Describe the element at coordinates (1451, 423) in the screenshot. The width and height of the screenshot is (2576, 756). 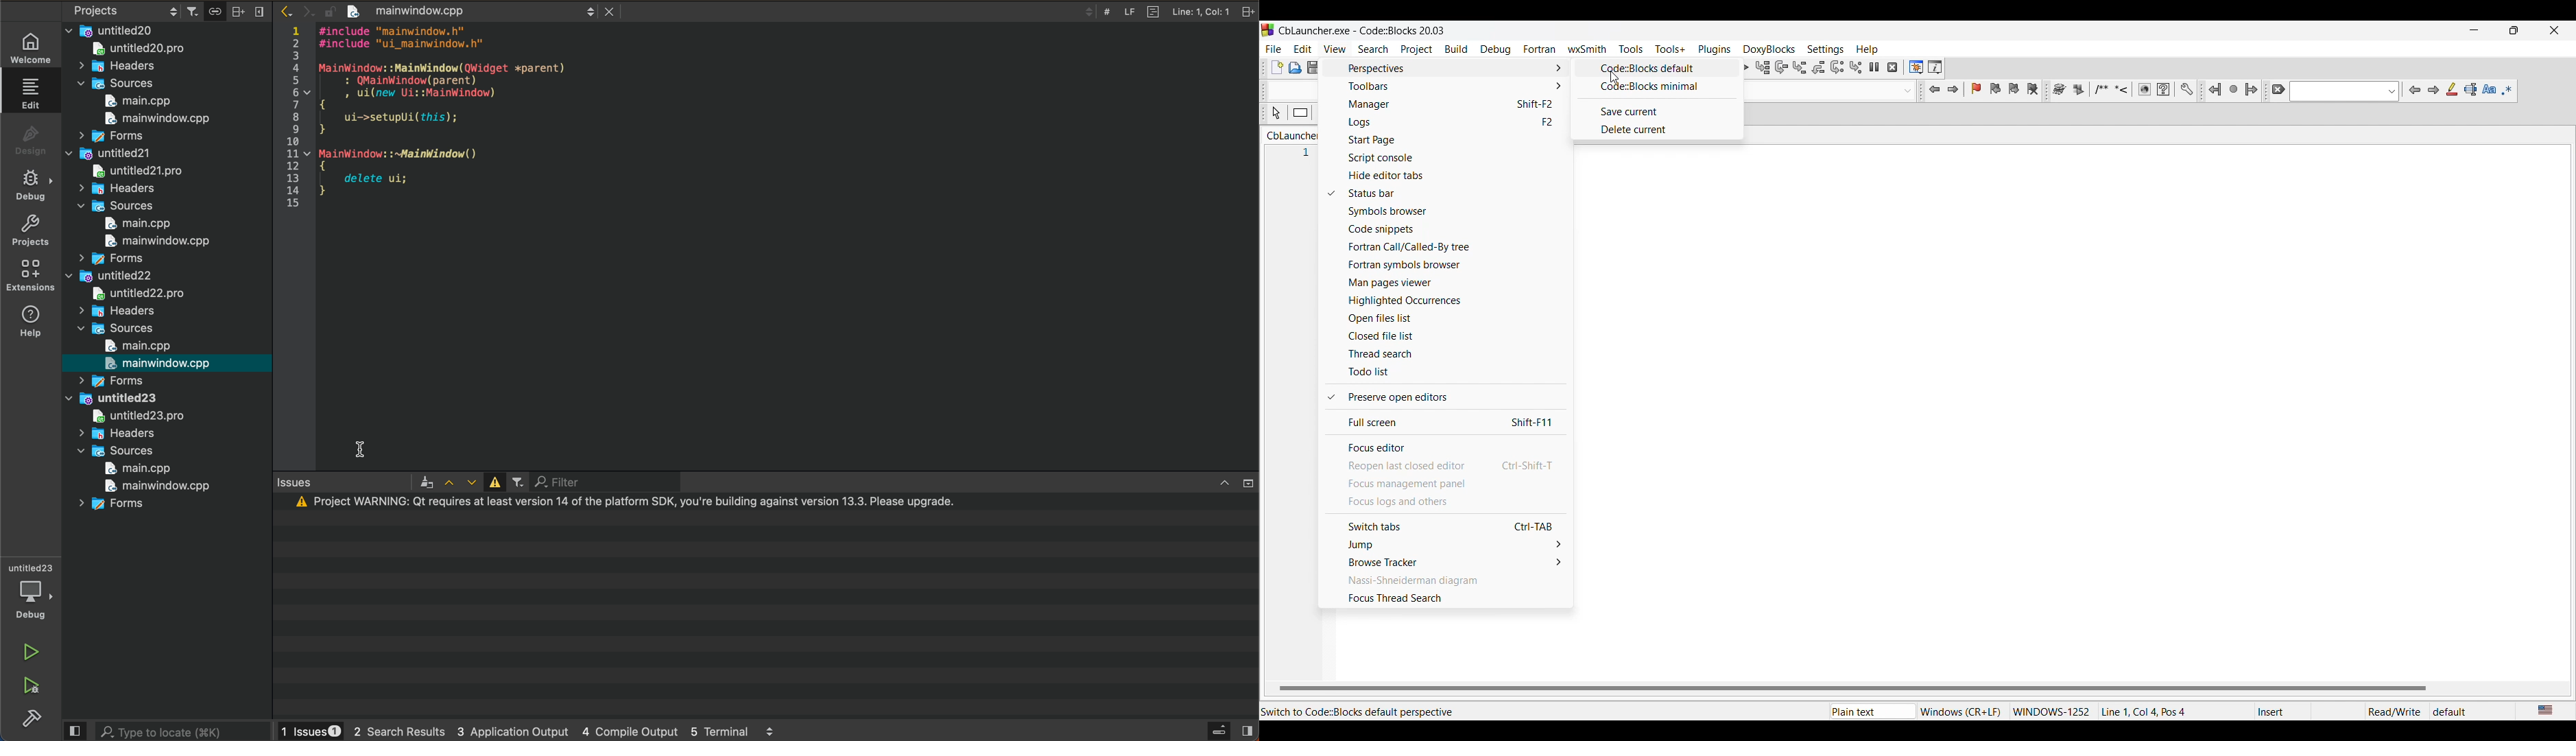
I see `Full screen` at that location.